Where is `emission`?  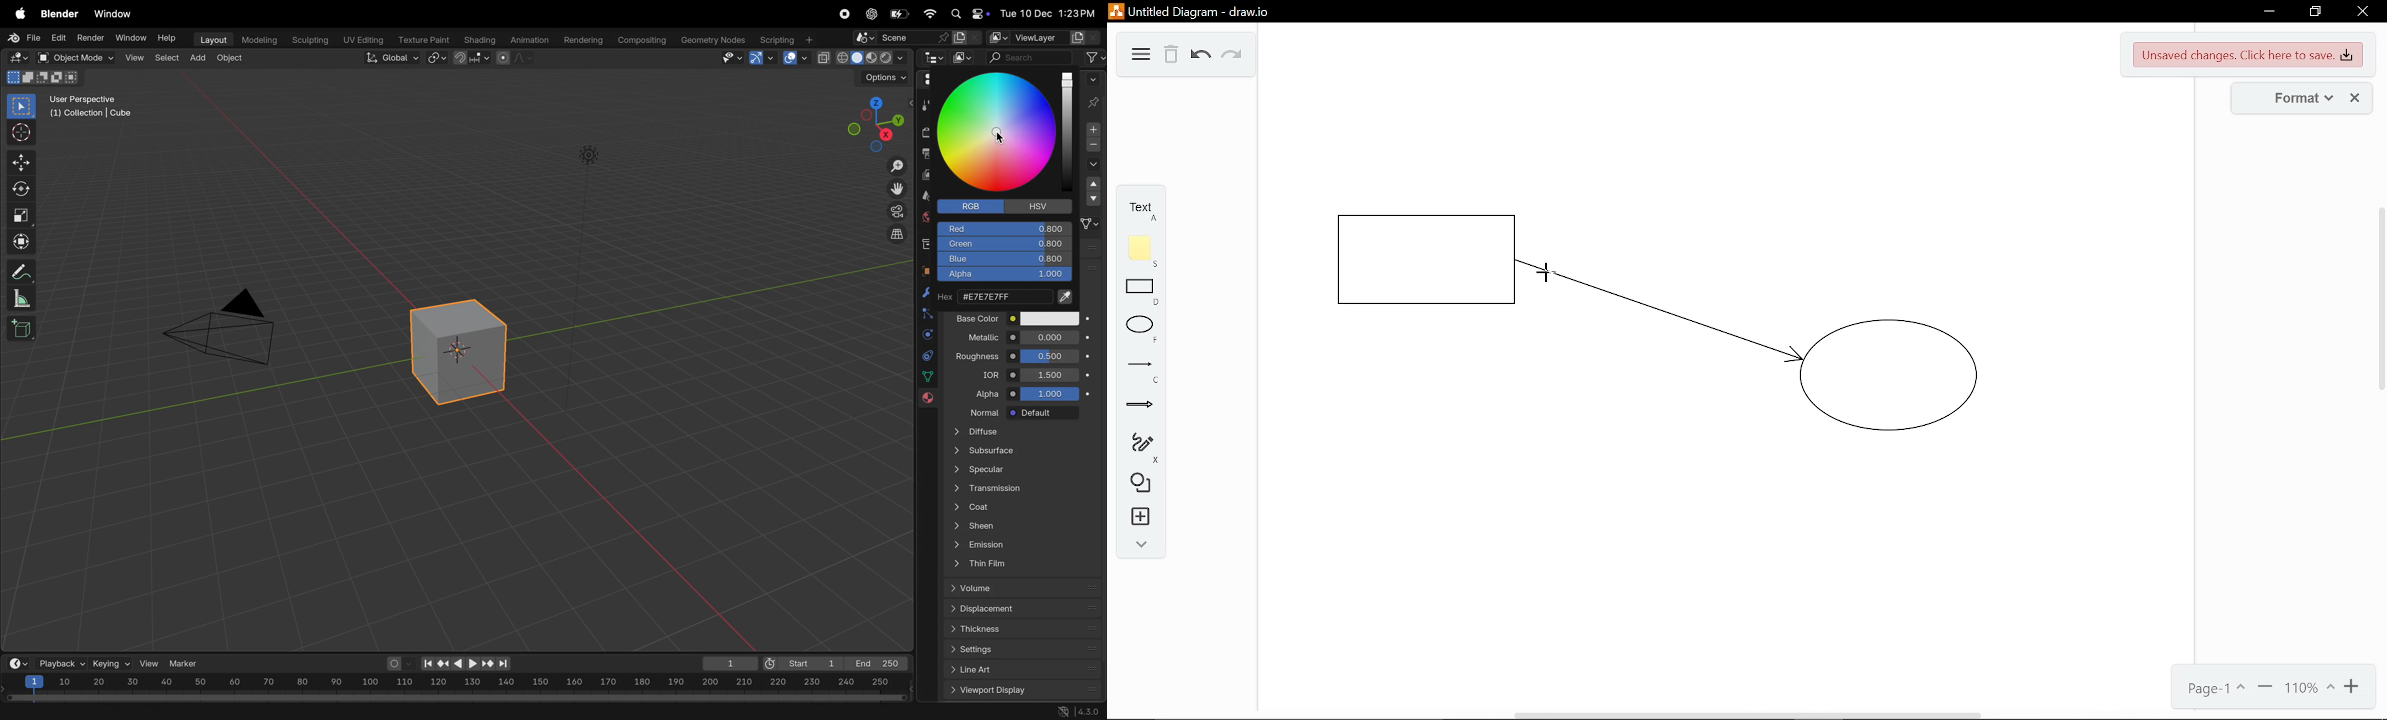
emission is located at coordinates (1022, 544).